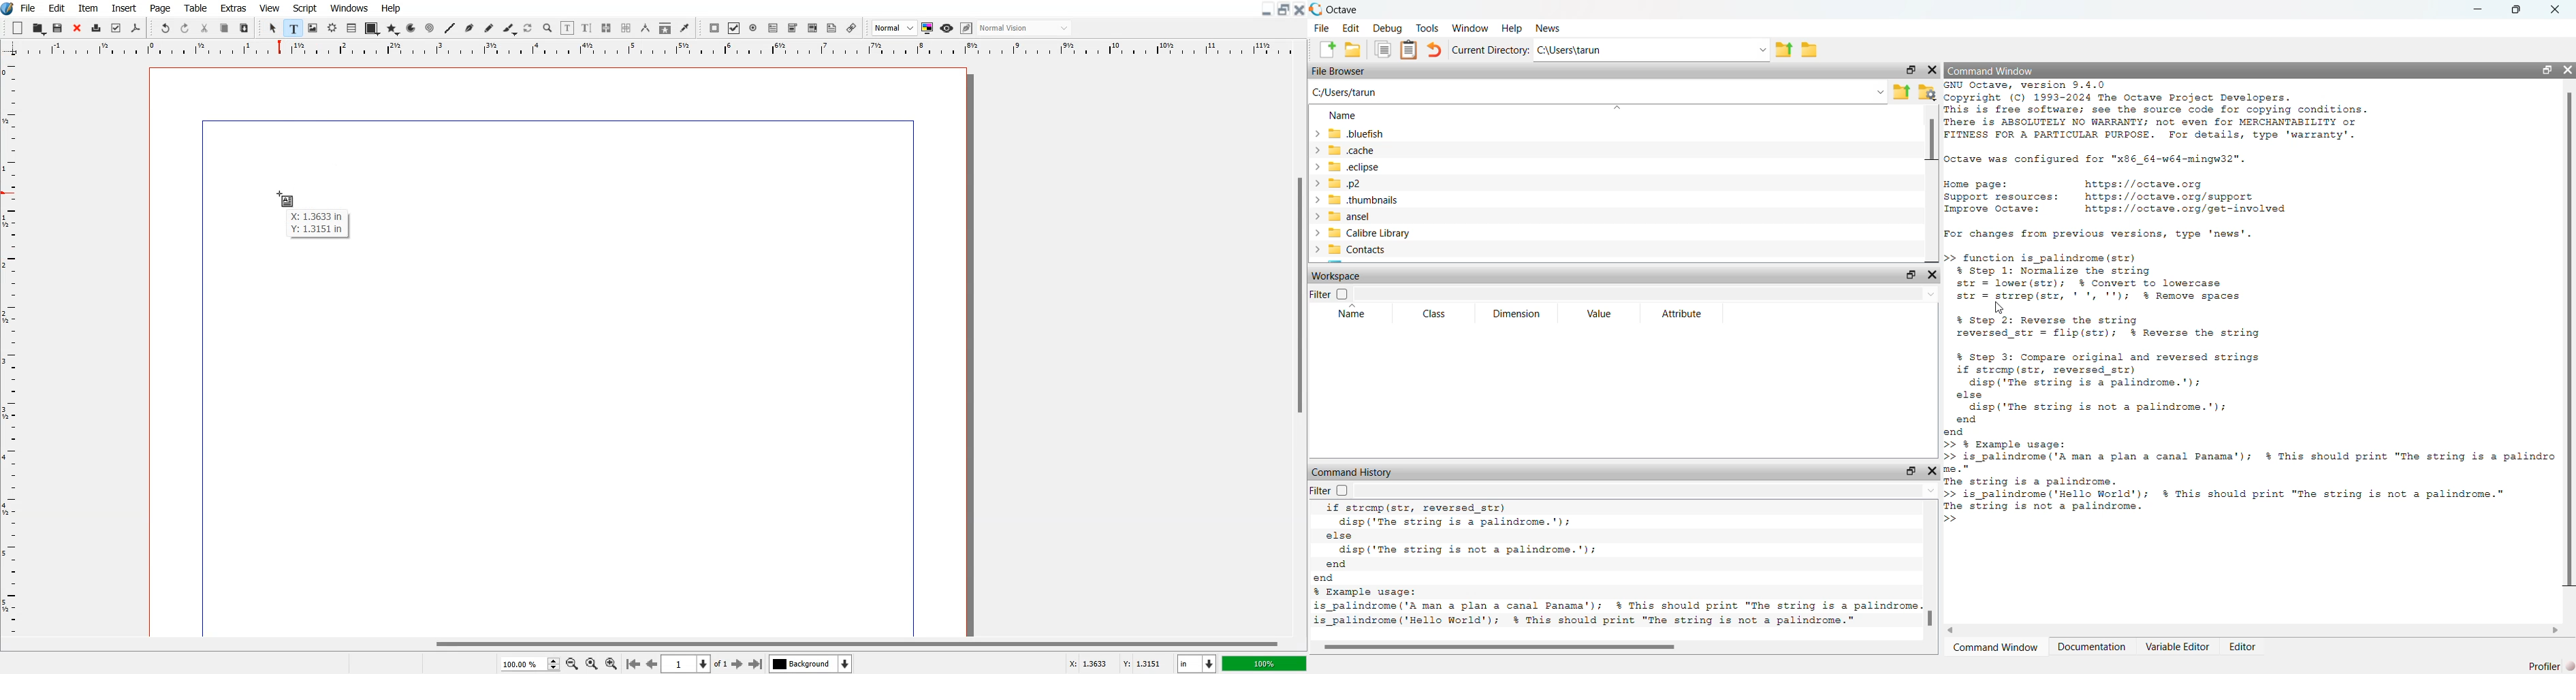  Describe the element at coordinates (652, 663) in the screenshot. I see `Go to previous Page` at that location.